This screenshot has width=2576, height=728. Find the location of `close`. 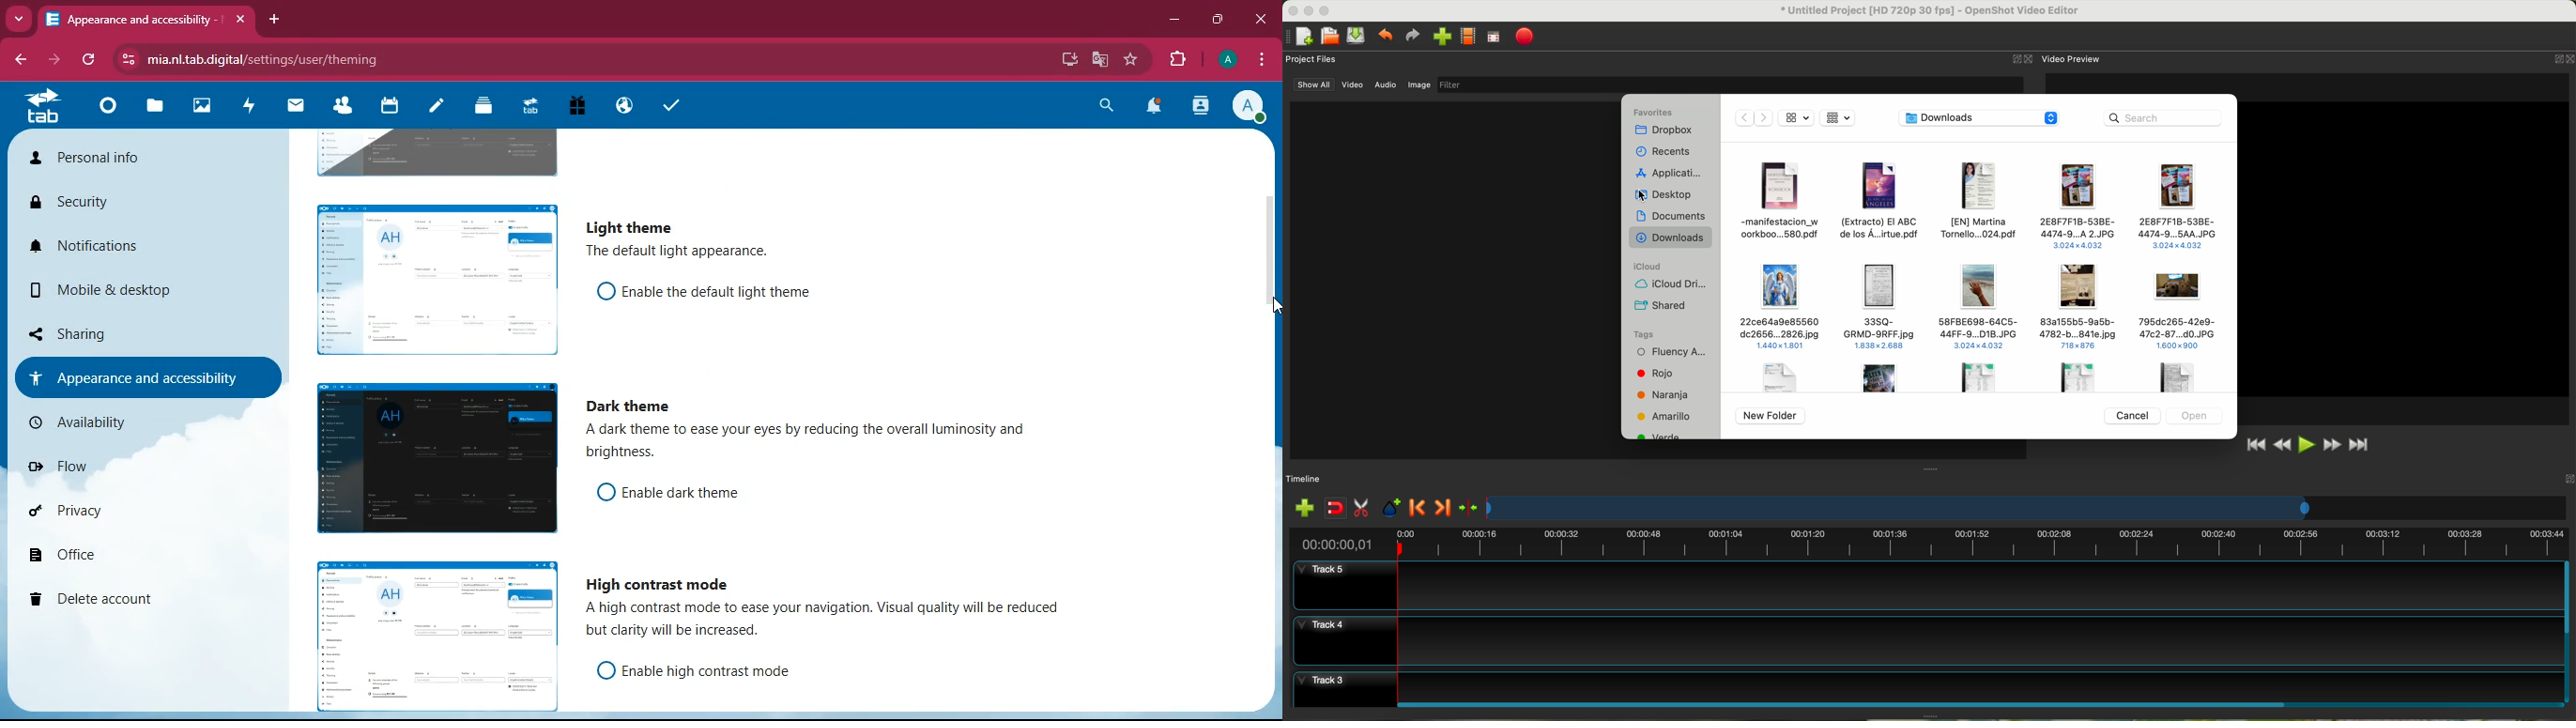

close is located at coordinates (238, 17).